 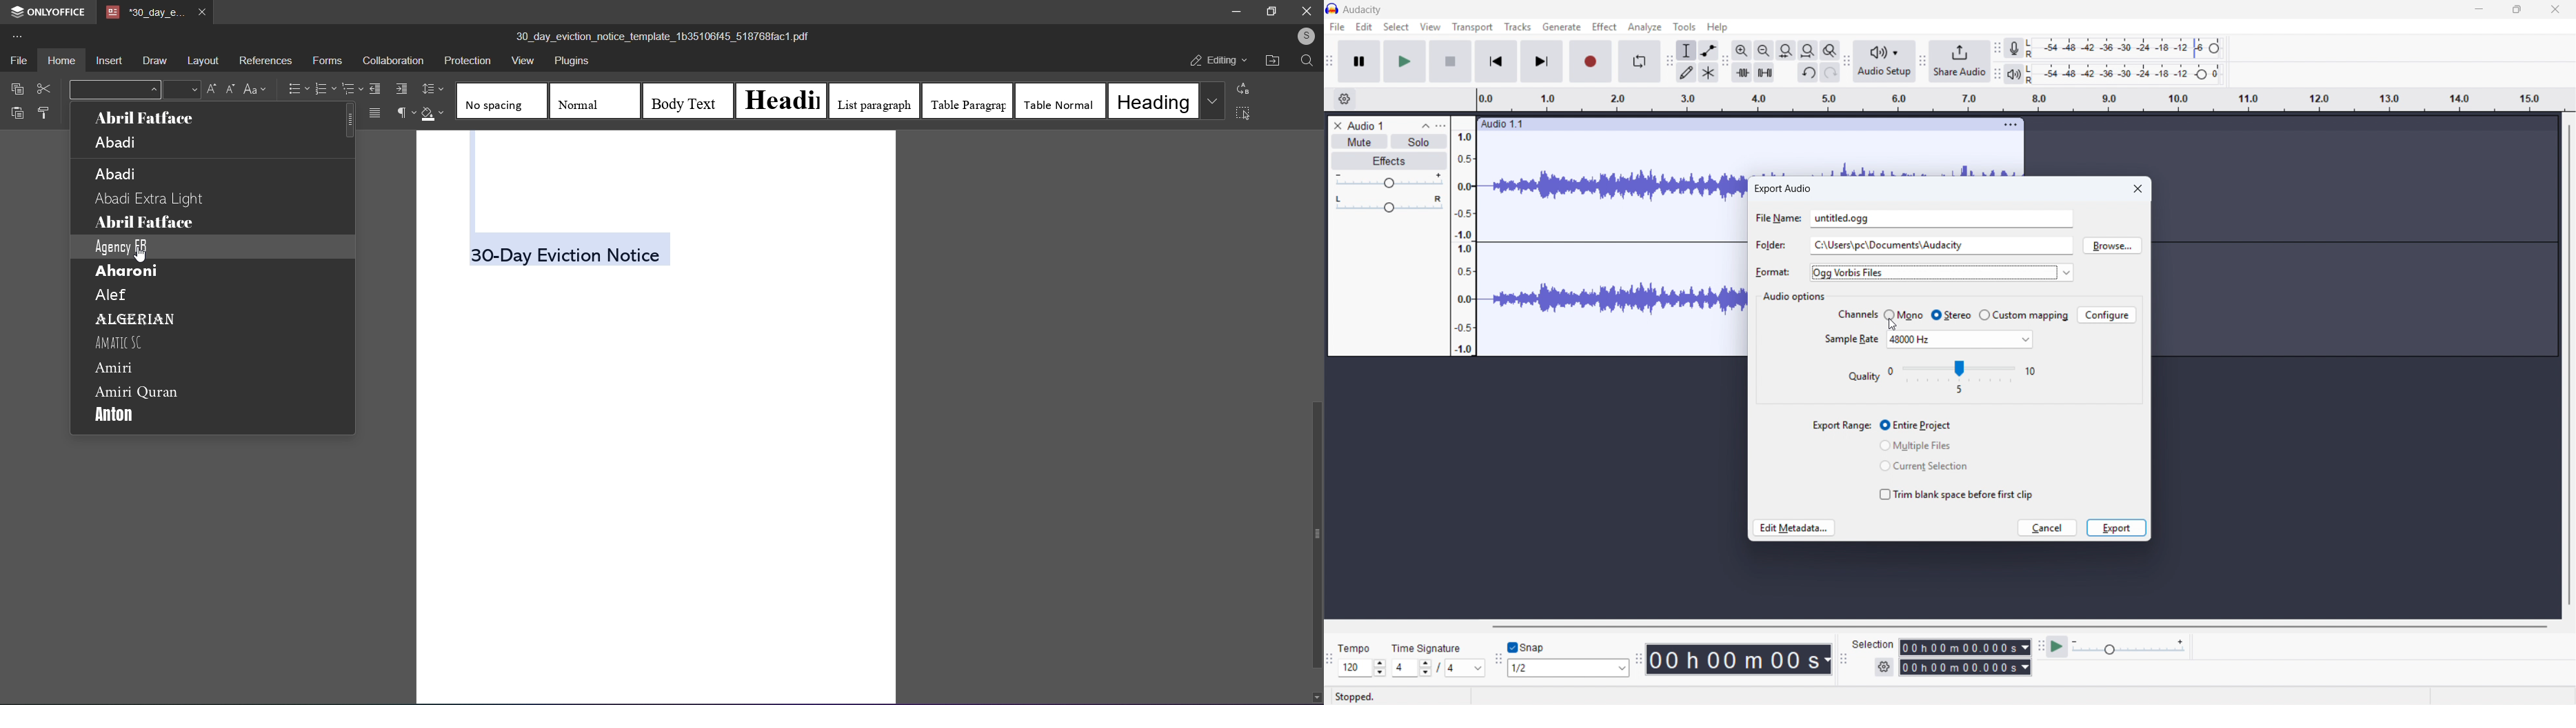 What do you see at coordinates (1308, 61) in the screenshot?
I see `search` at bounding box center [1308, 61].